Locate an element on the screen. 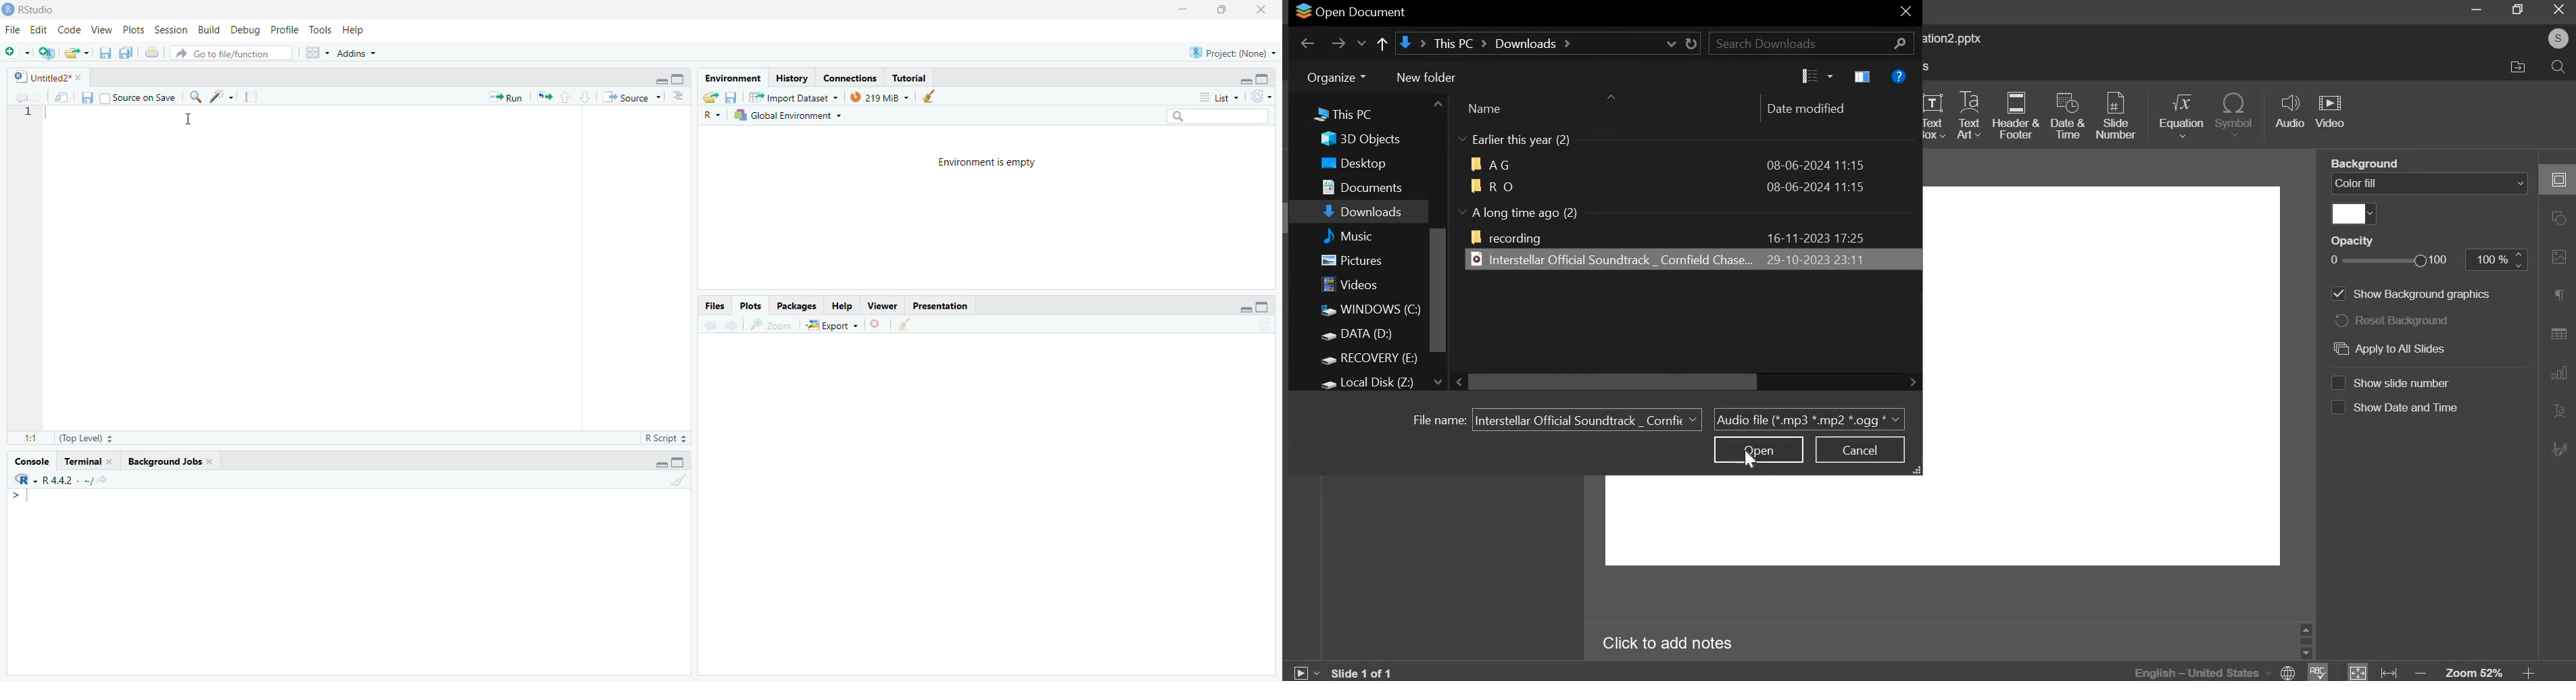  Background Jobs is located at coordinates (169, 462).